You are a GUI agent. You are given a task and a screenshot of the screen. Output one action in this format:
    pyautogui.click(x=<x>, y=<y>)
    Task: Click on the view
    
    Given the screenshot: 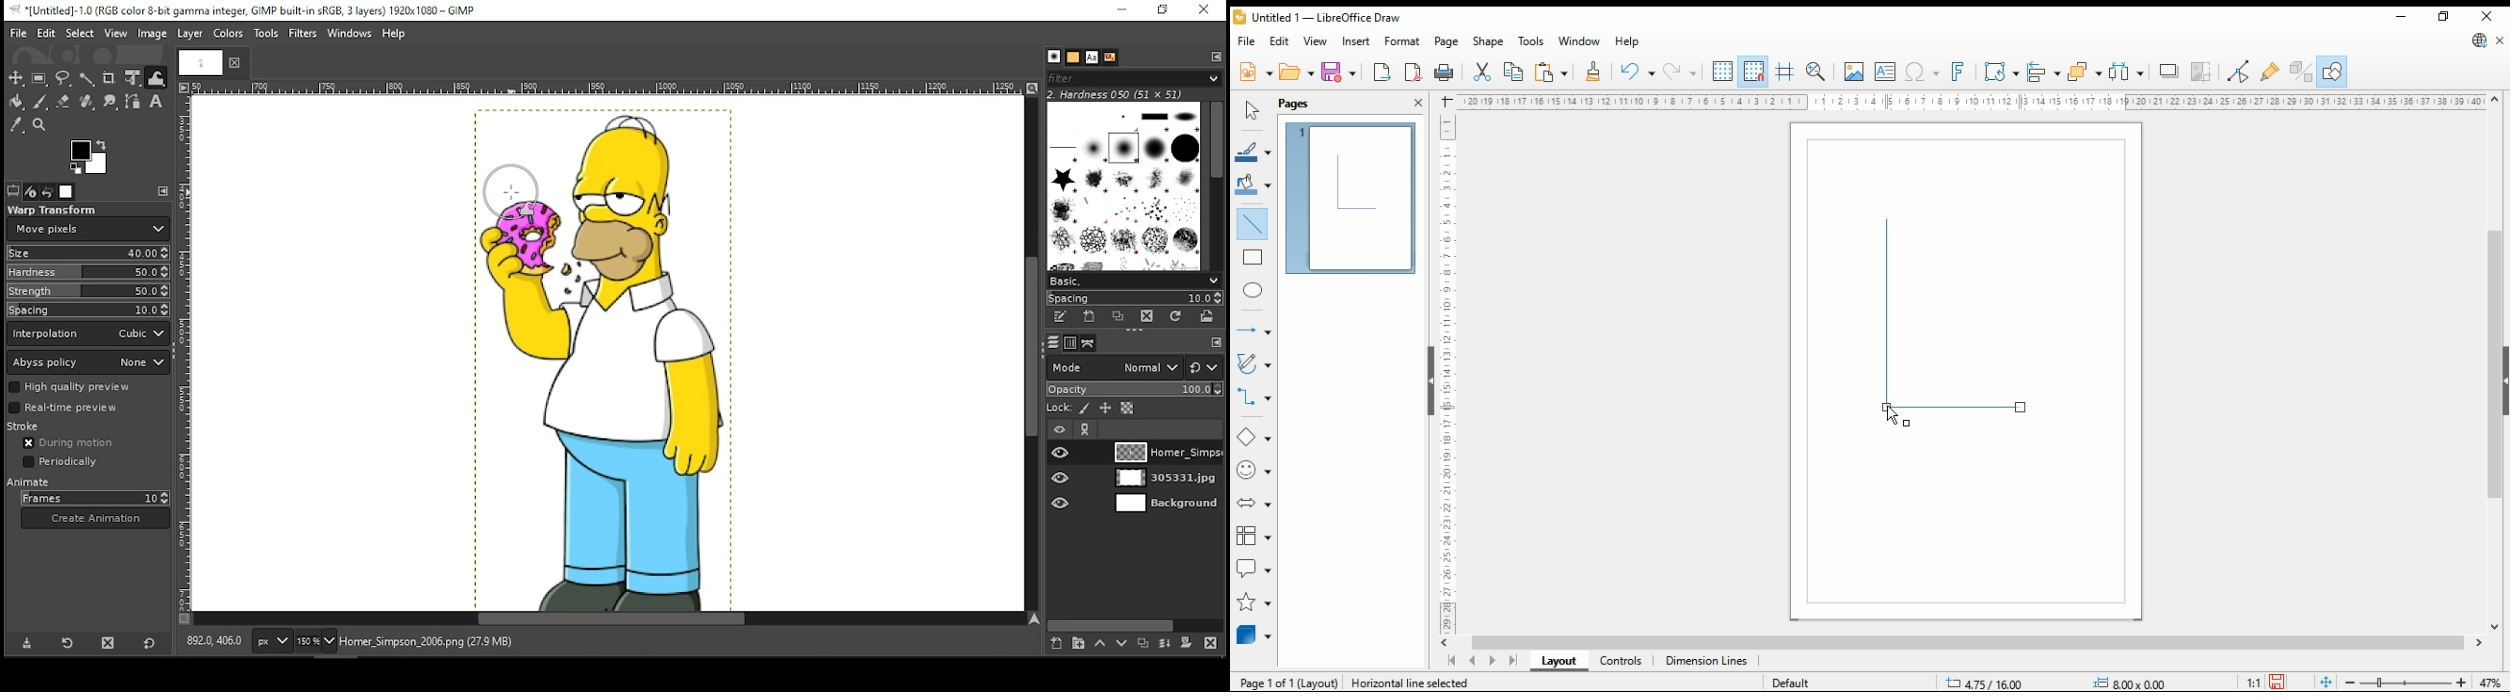 What is the action you would take?
    pyautogui.click(x=117, y=34)
    